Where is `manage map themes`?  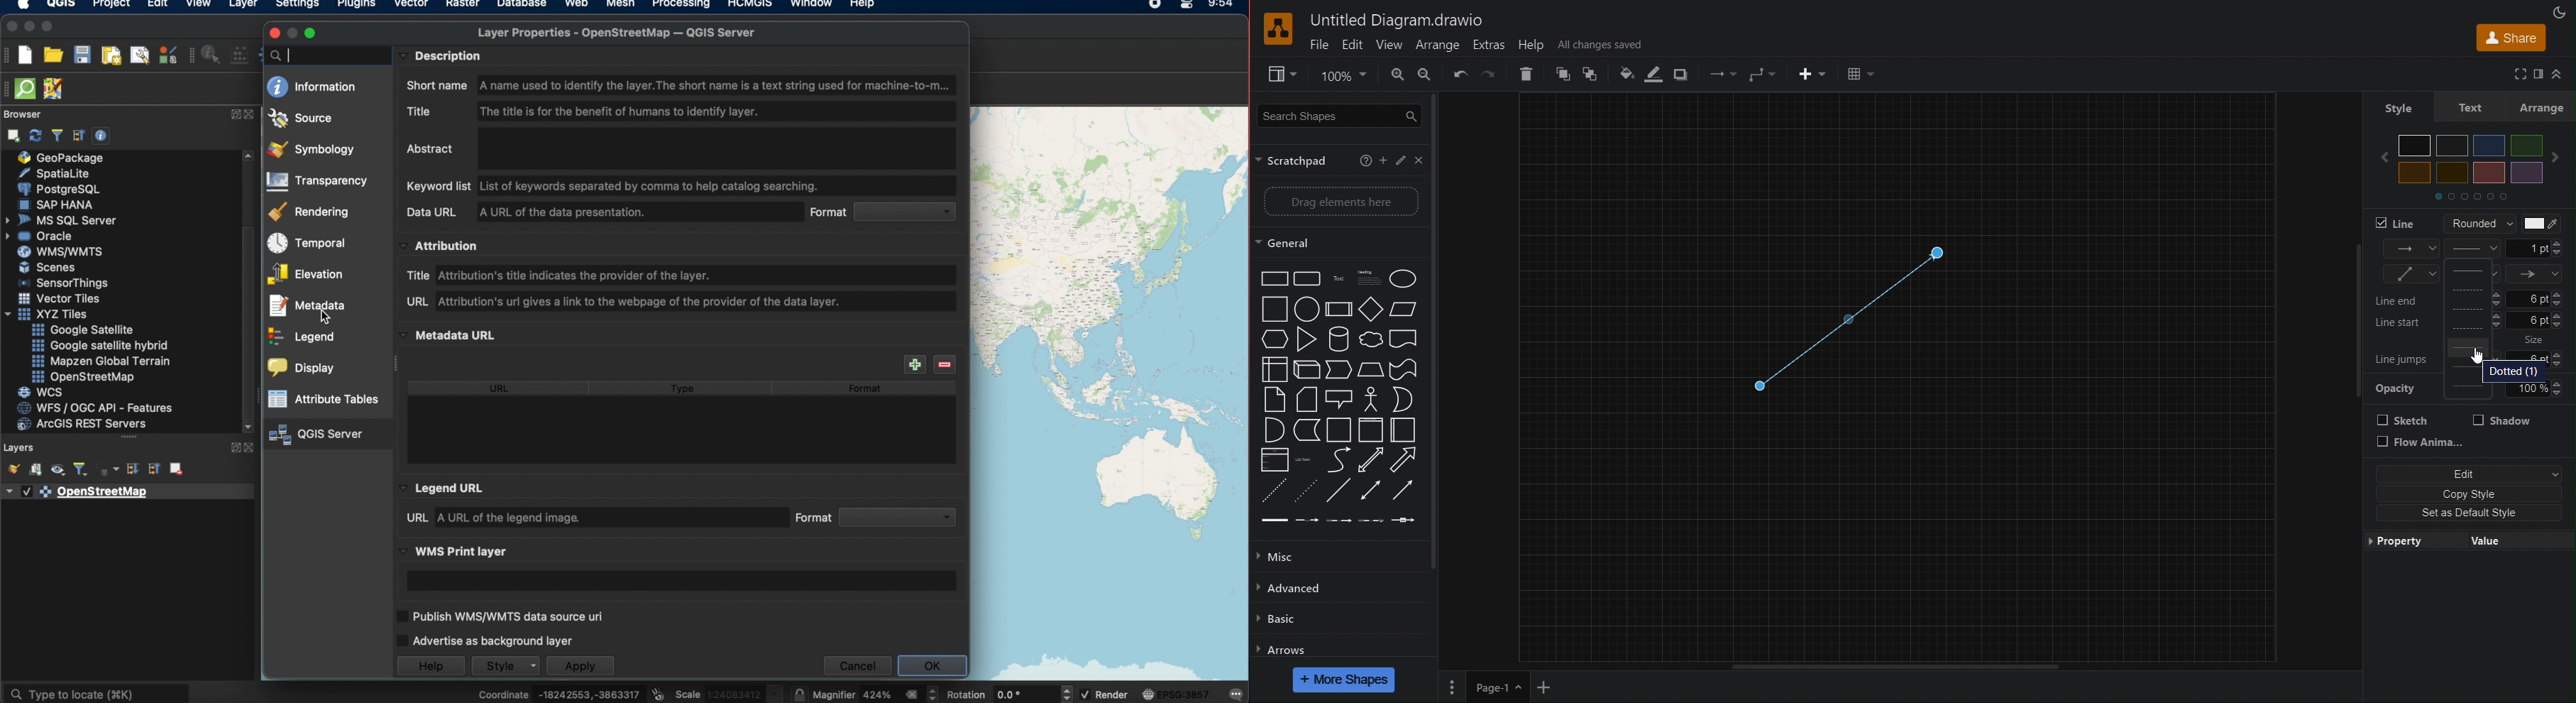 manage map themes is located at coordinates (57, 470).